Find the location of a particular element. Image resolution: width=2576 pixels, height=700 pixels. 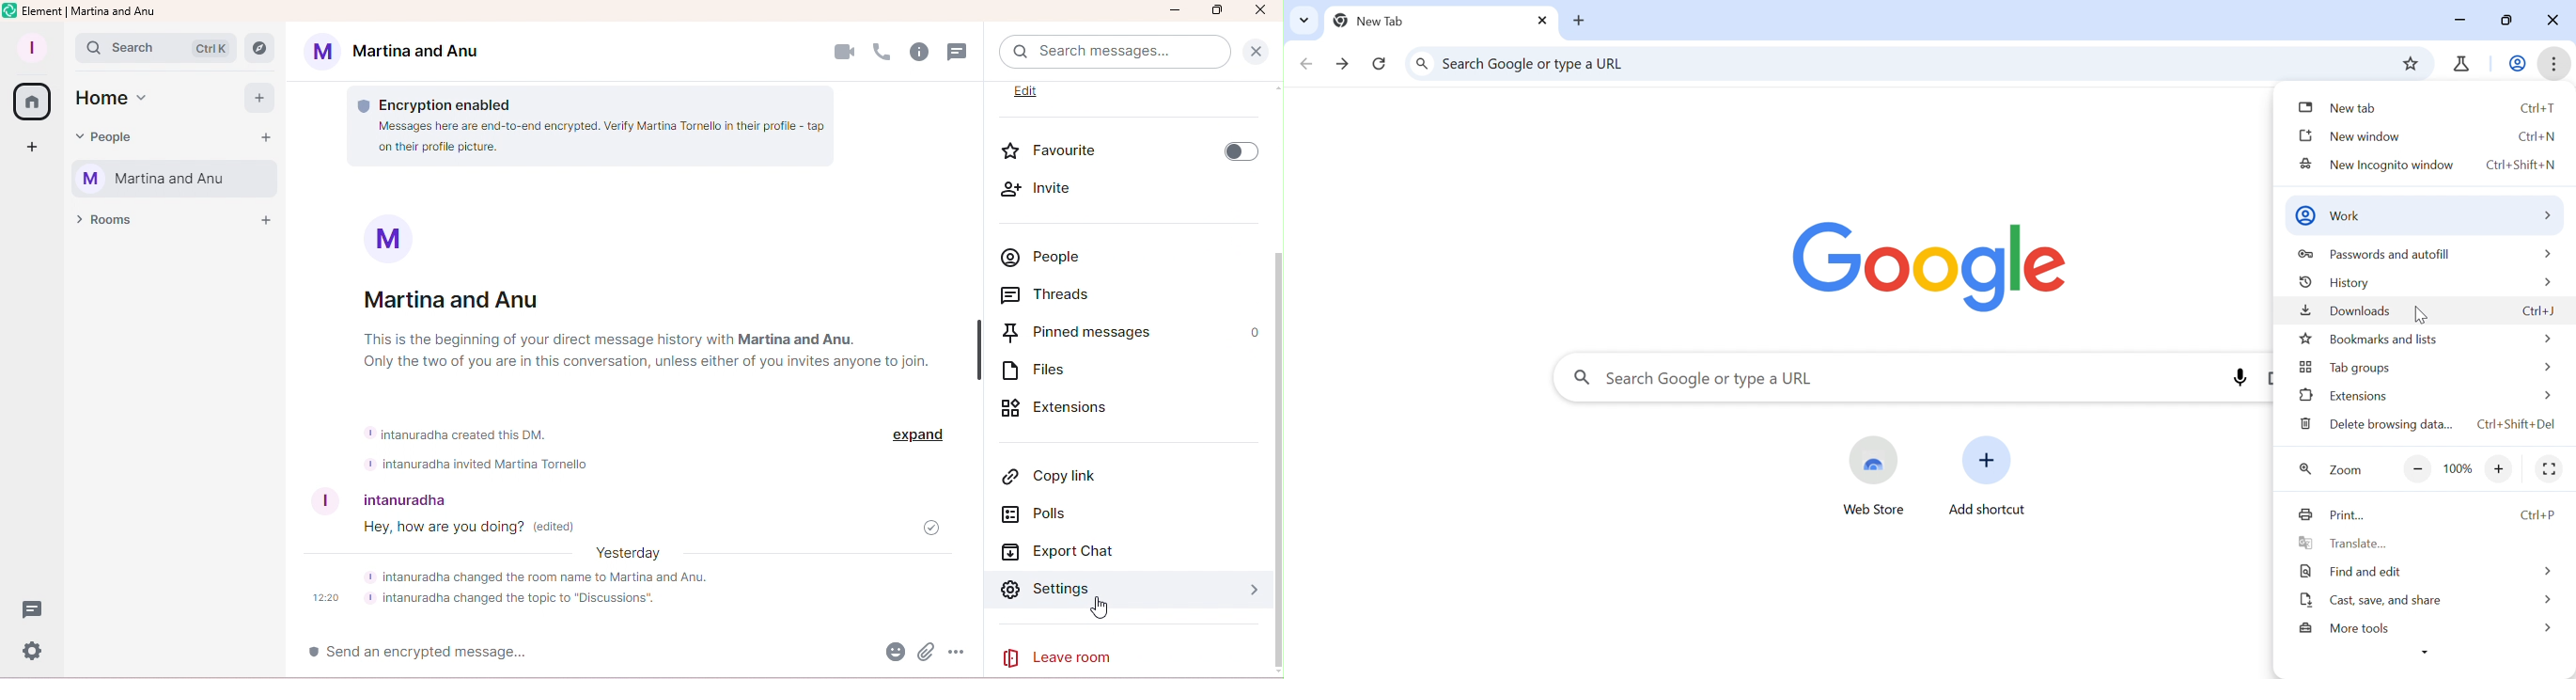

Export chat is located at coordinates (1065, 553).